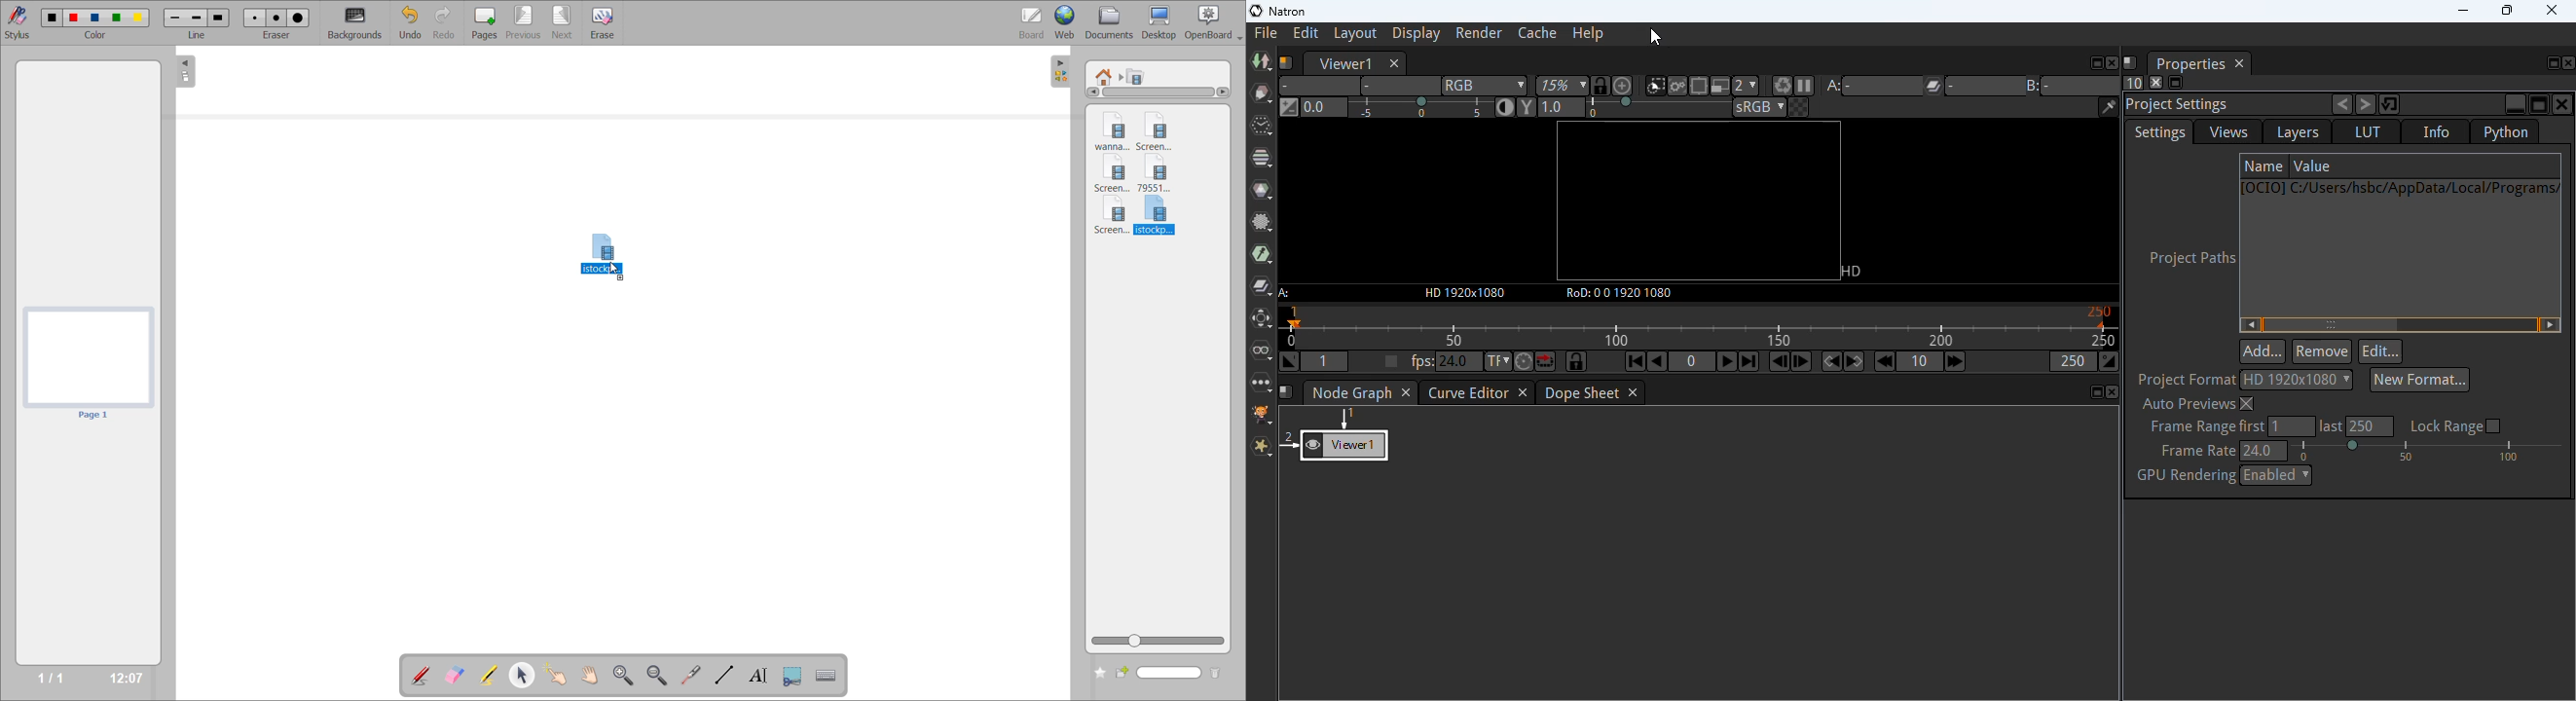 The width and height of the screenshot is (2576, 728). Describe the element at coordinates (98, 36) in the screenshot. I see `color ` at that location.